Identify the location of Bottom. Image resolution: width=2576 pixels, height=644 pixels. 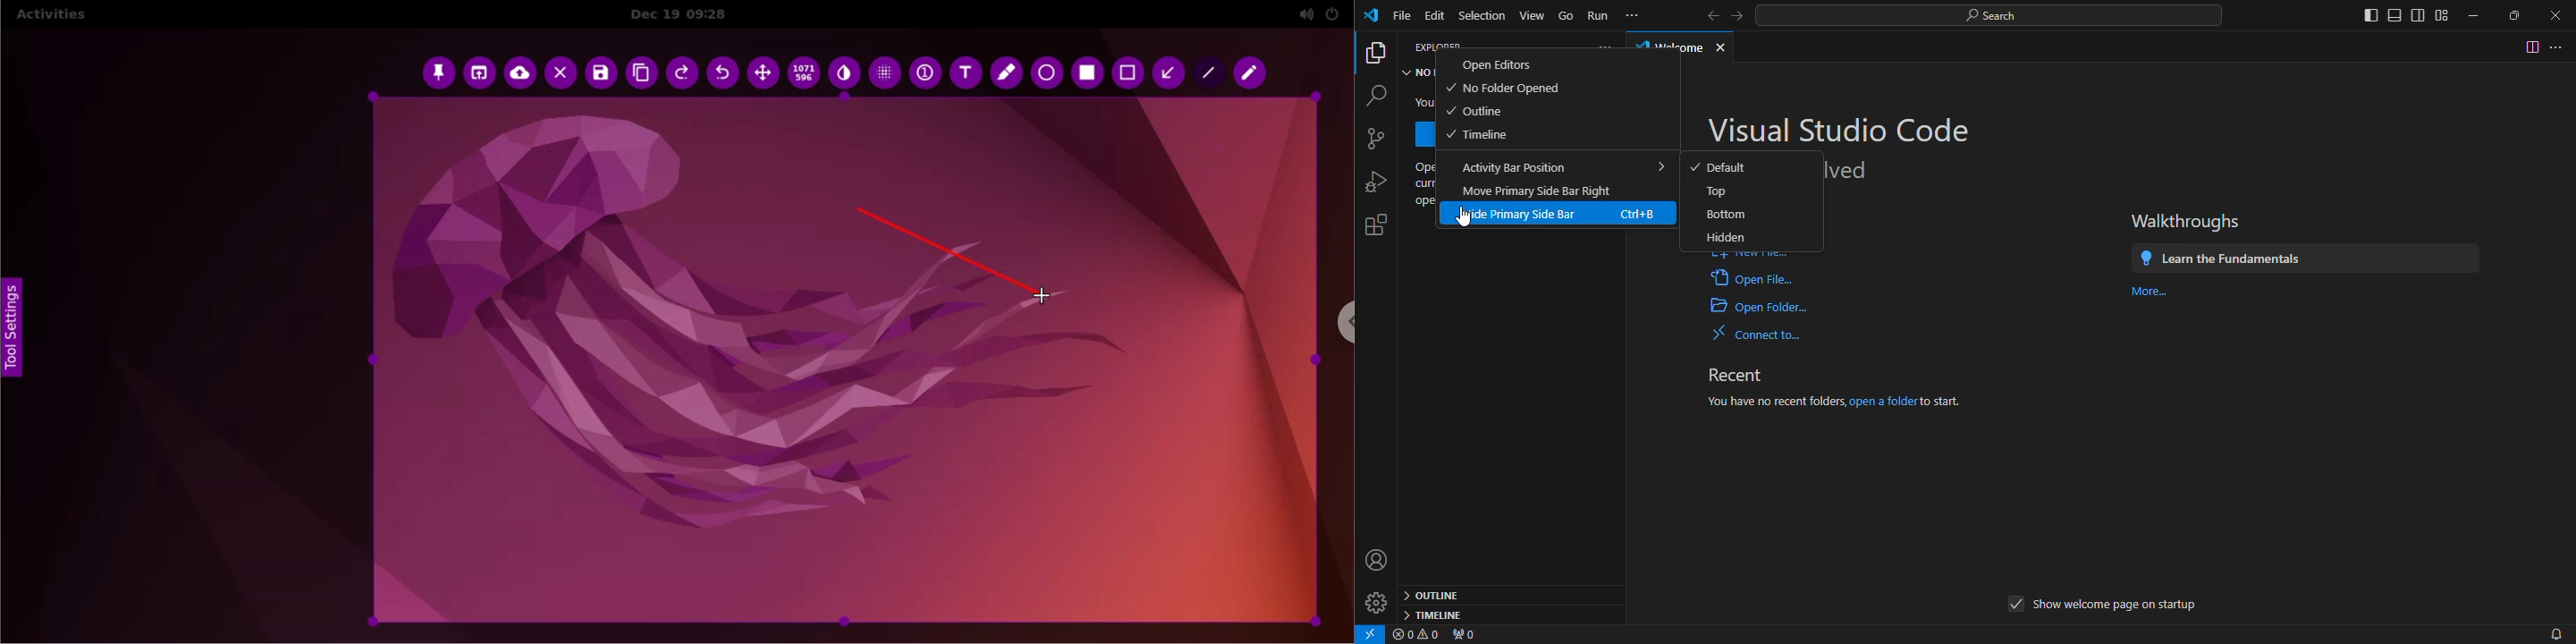
(1725, 214).